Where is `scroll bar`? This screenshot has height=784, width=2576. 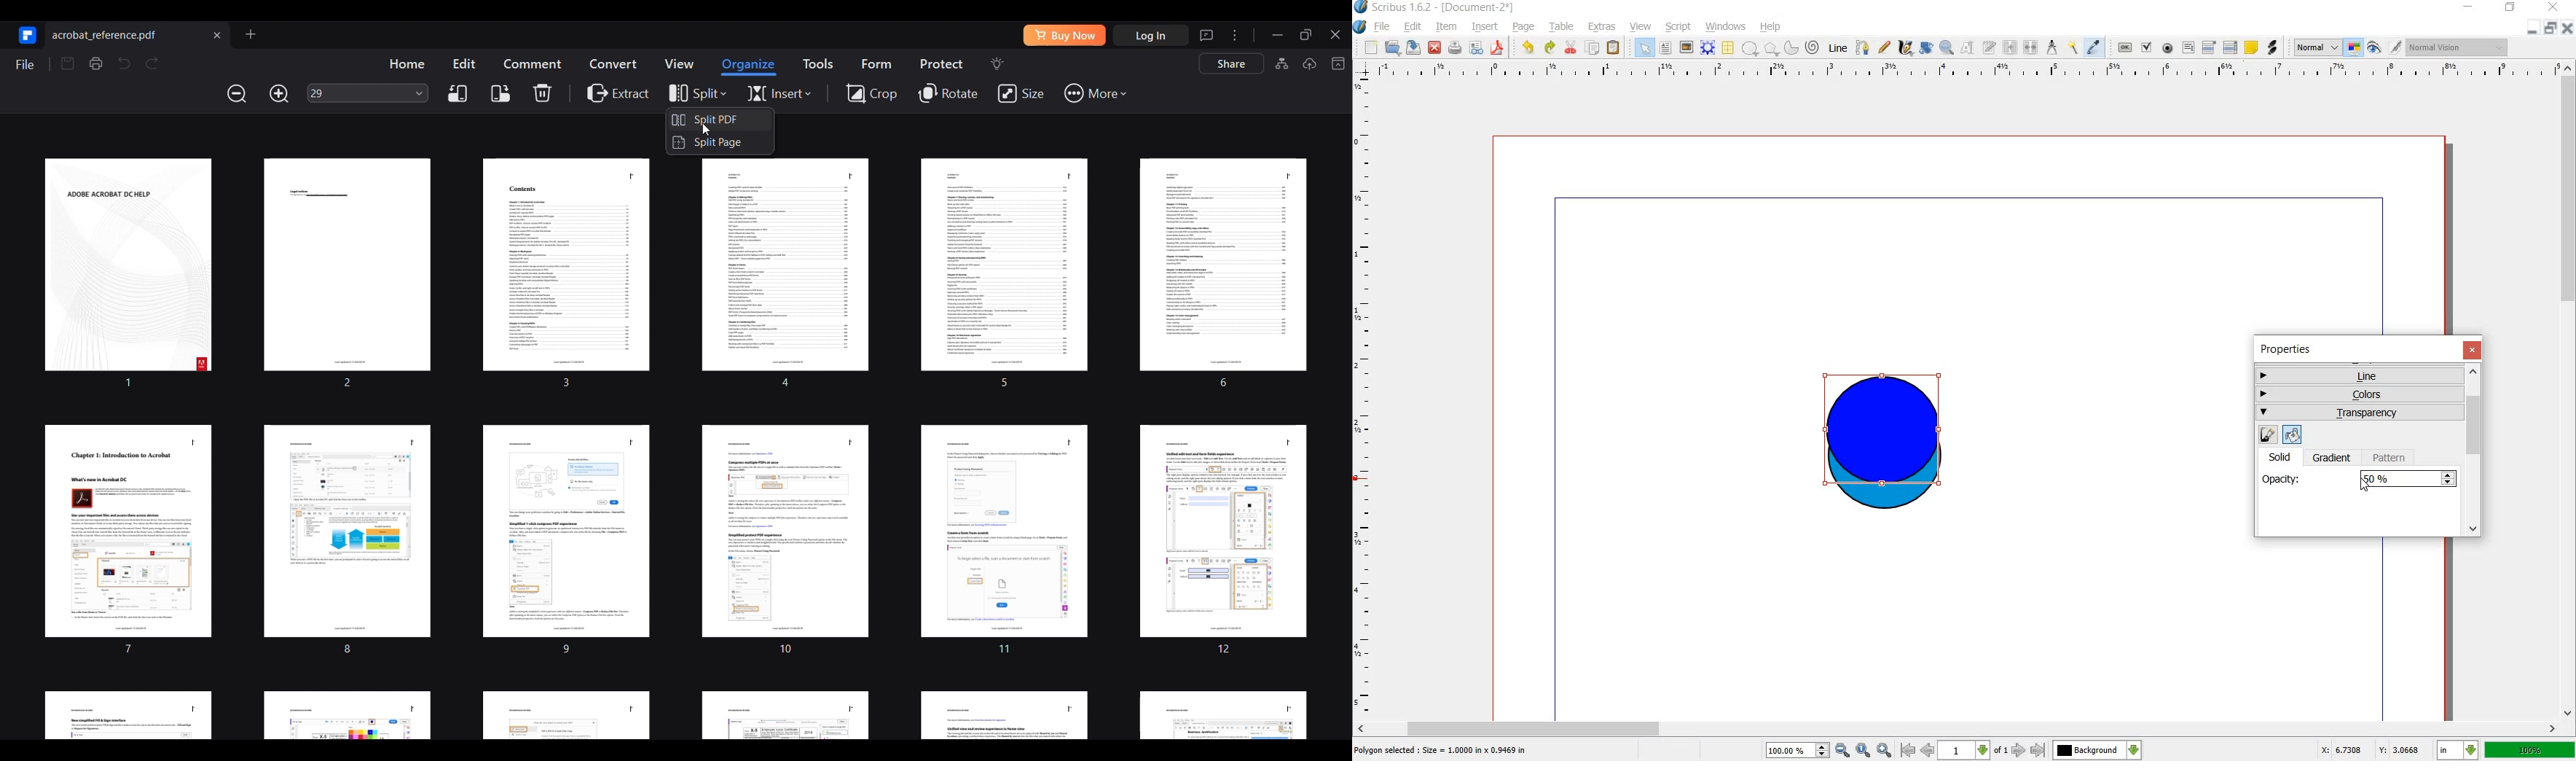 scroll bar is located at coordinates (1957, 727).